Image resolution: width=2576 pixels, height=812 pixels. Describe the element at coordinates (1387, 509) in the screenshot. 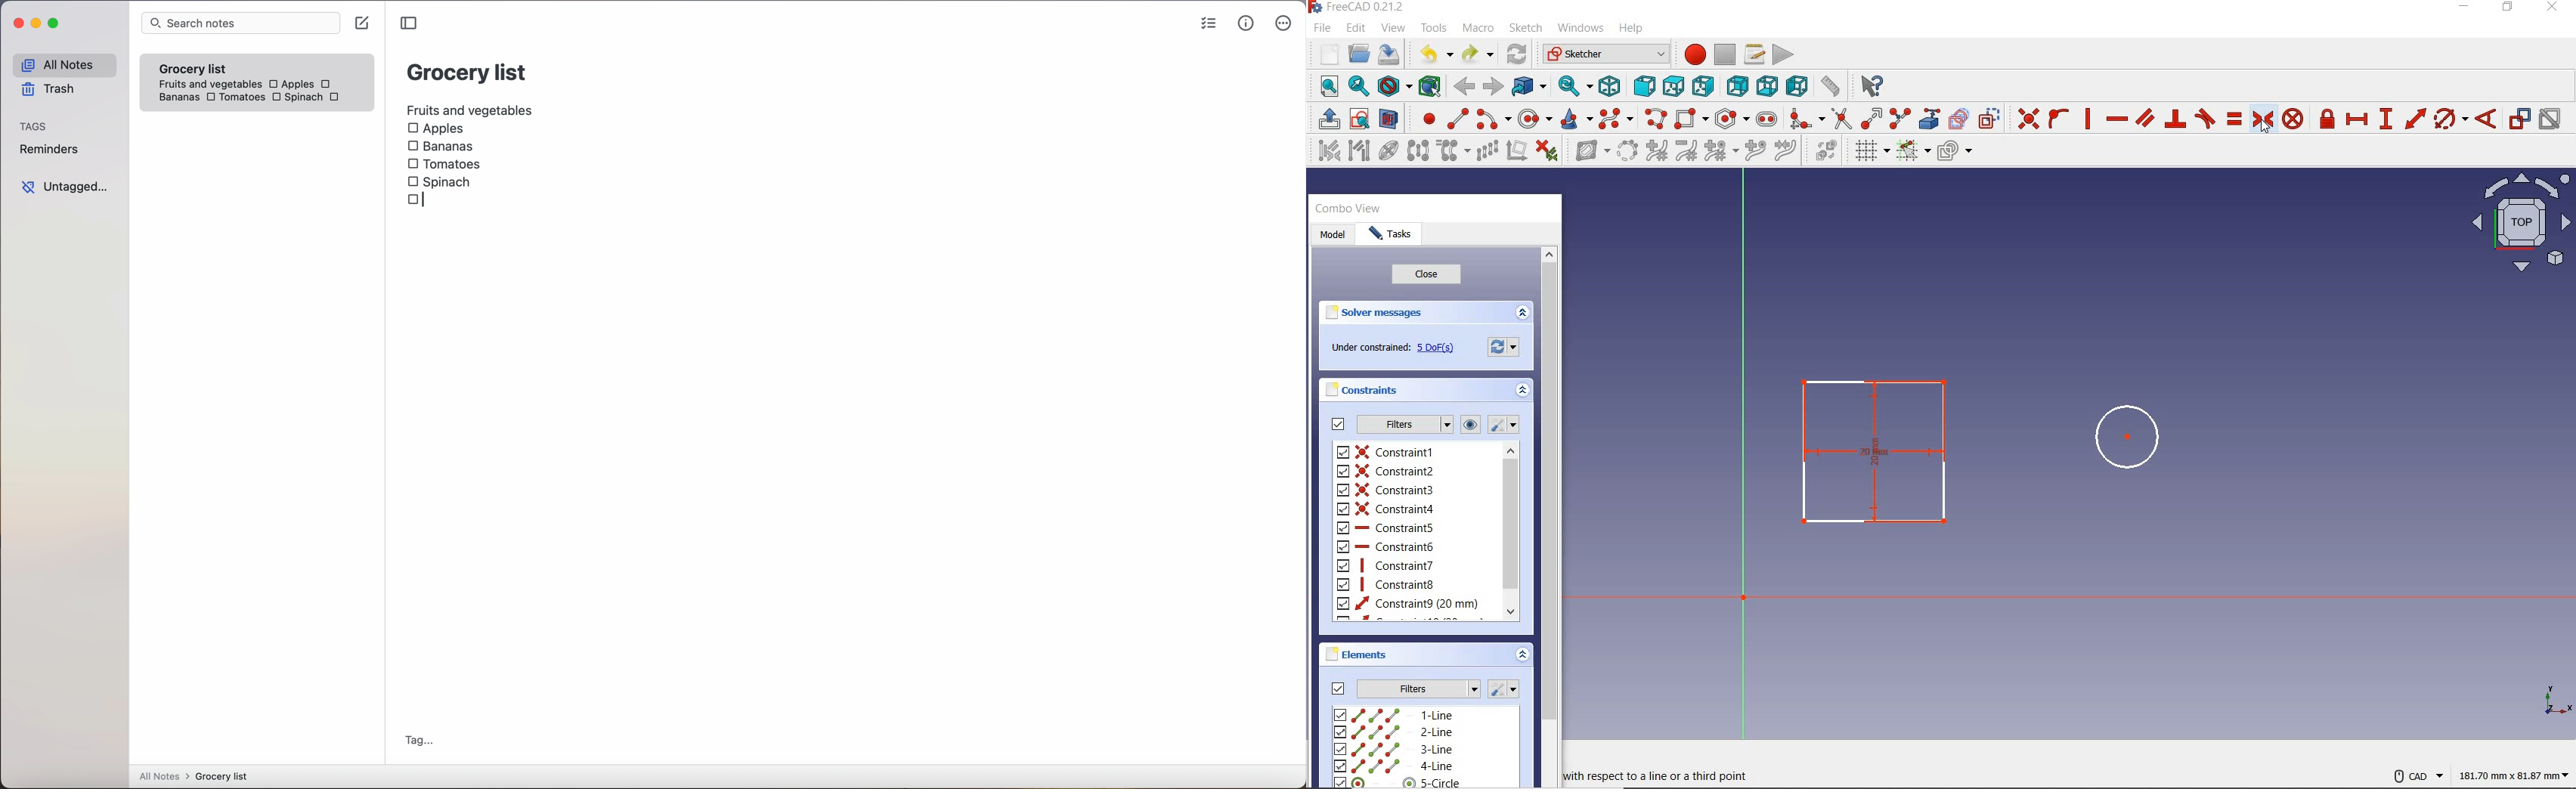

I see `constraint4` at that location.